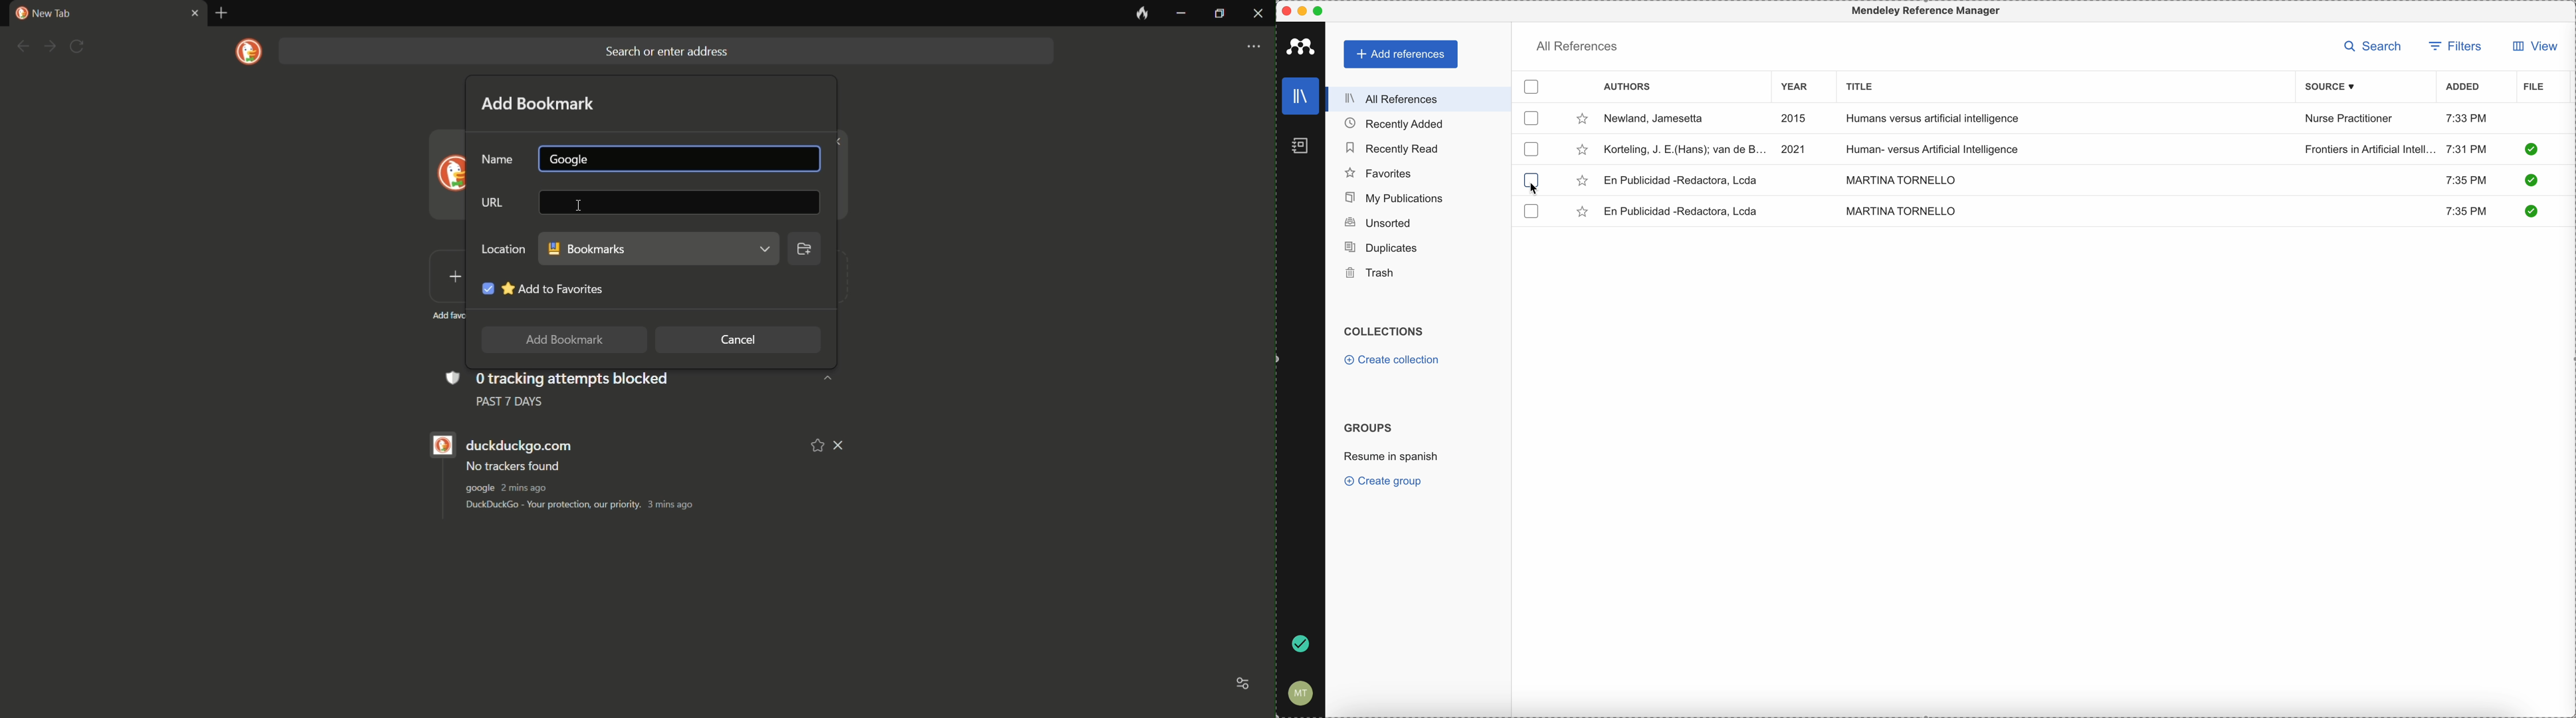 Image resolution: width=2576 pixels, height=728 pixels. Describe the element at coordinates (1681, 180) in the screenshot. I see `En Publicidad-Redactora, Lcda` at that location.